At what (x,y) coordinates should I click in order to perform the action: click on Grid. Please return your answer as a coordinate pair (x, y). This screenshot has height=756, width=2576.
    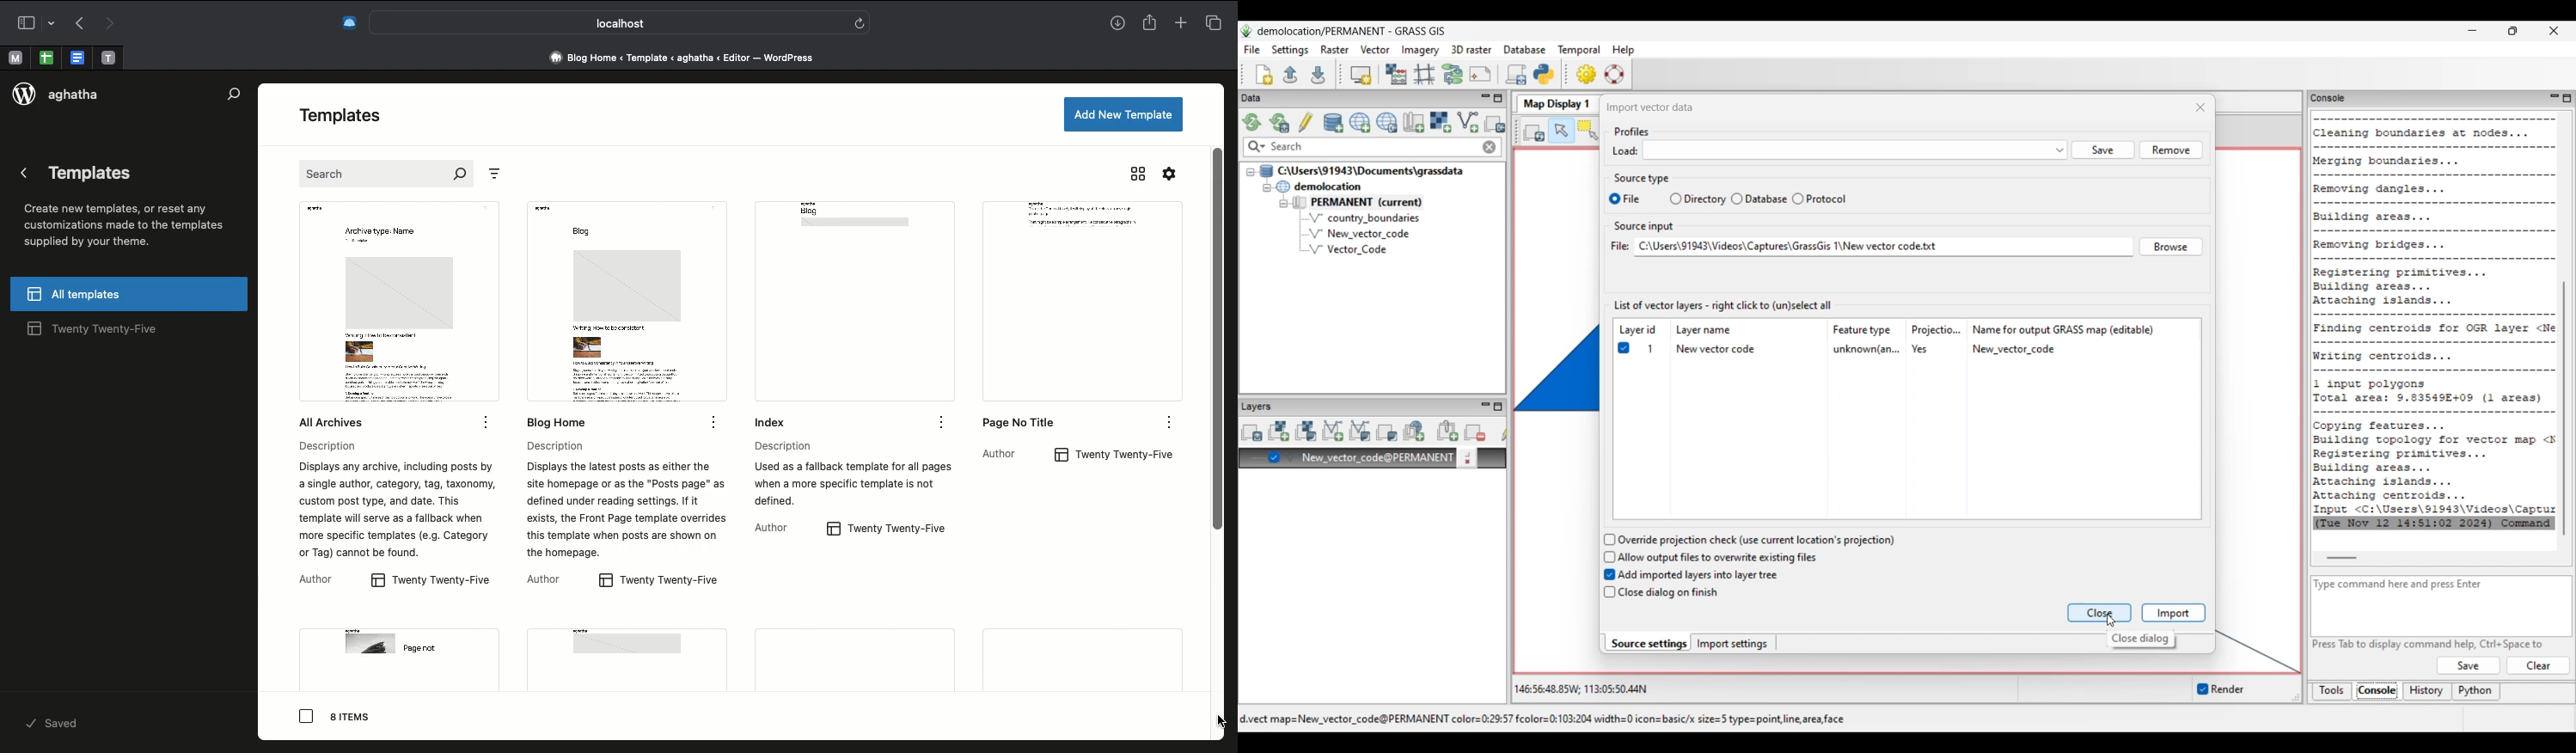
    Looking at the image, I should click on (1137, 174).